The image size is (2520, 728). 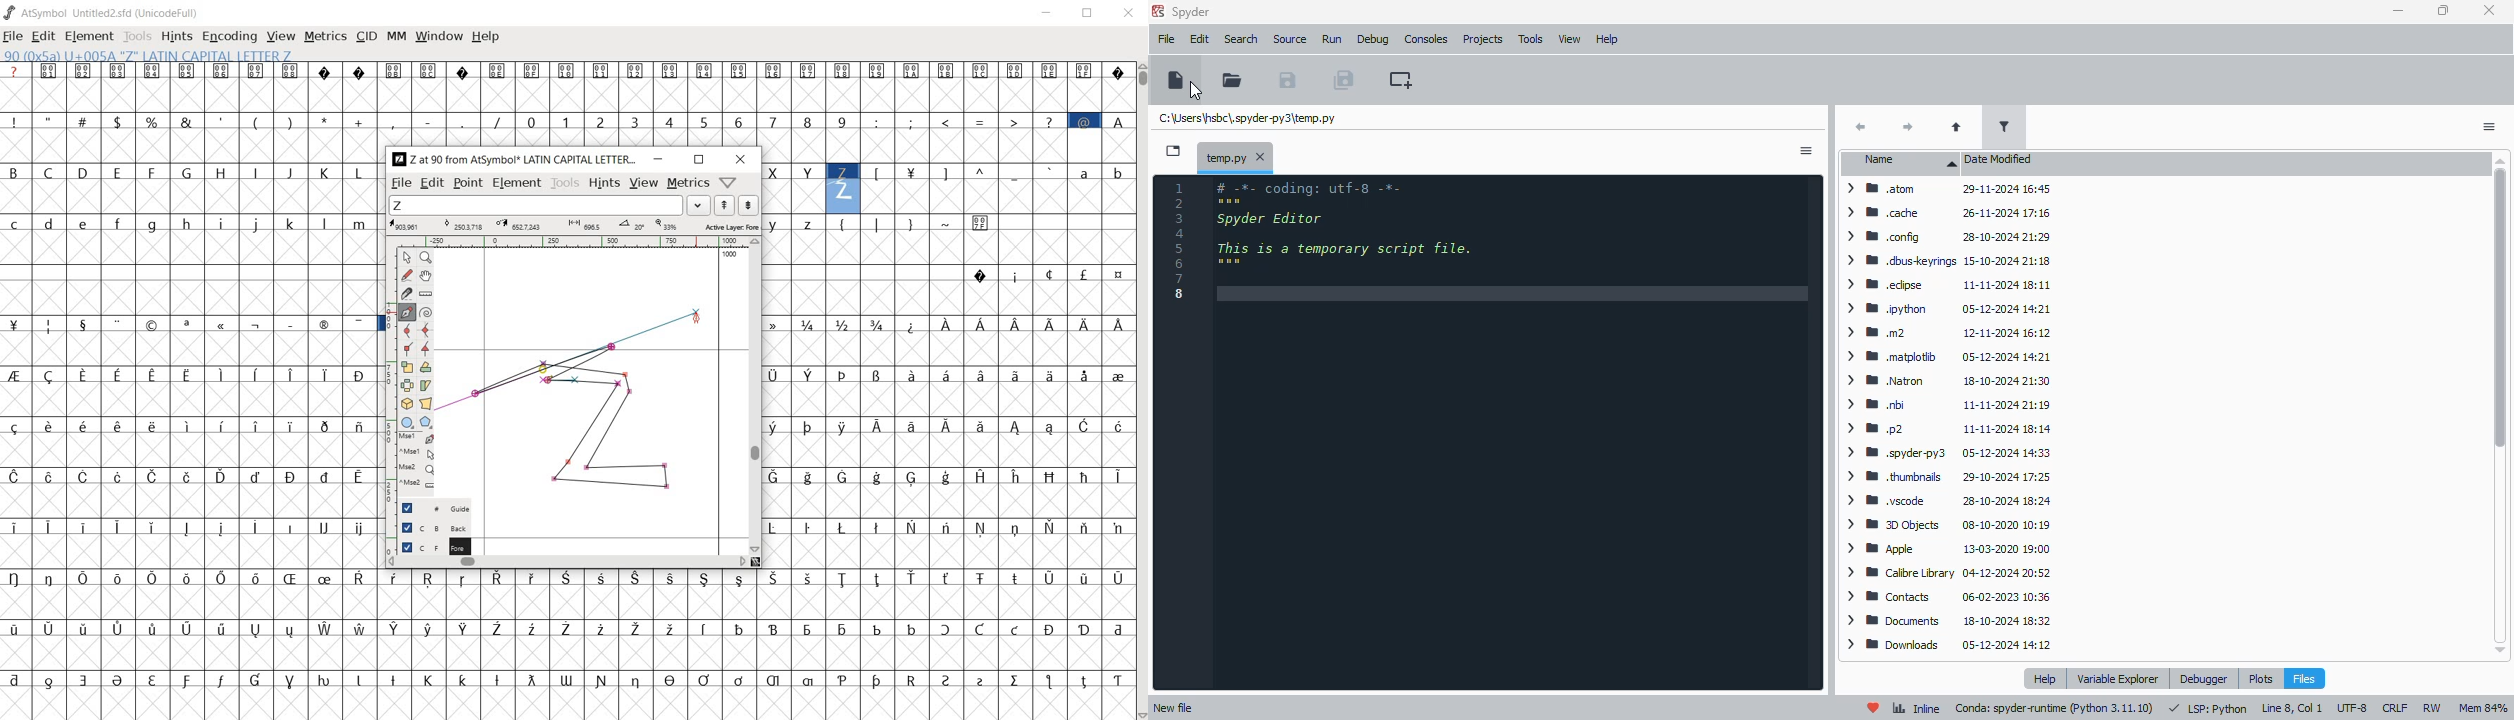 What do you see at coordinates (1948, 404) in the screenshot?
I see `> WM bi 11-11-2024 21:19` at bounding box center [1948, 404].